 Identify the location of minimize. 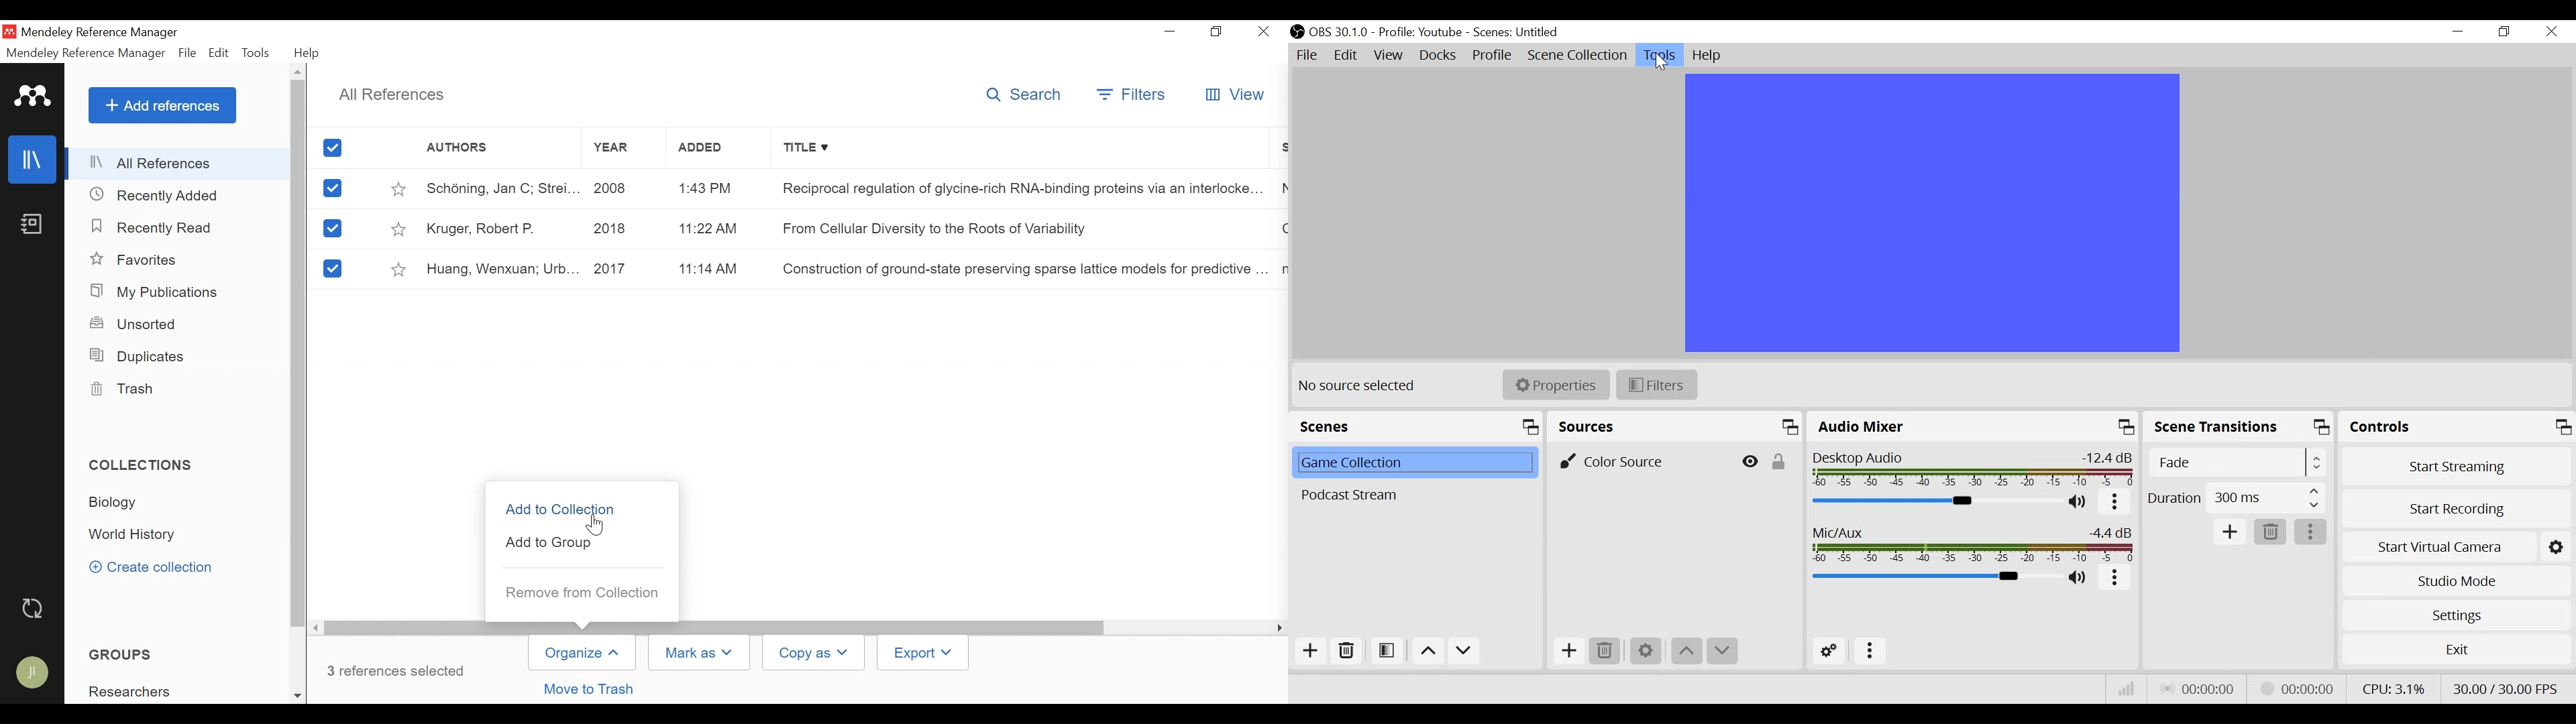
(2457, 31).